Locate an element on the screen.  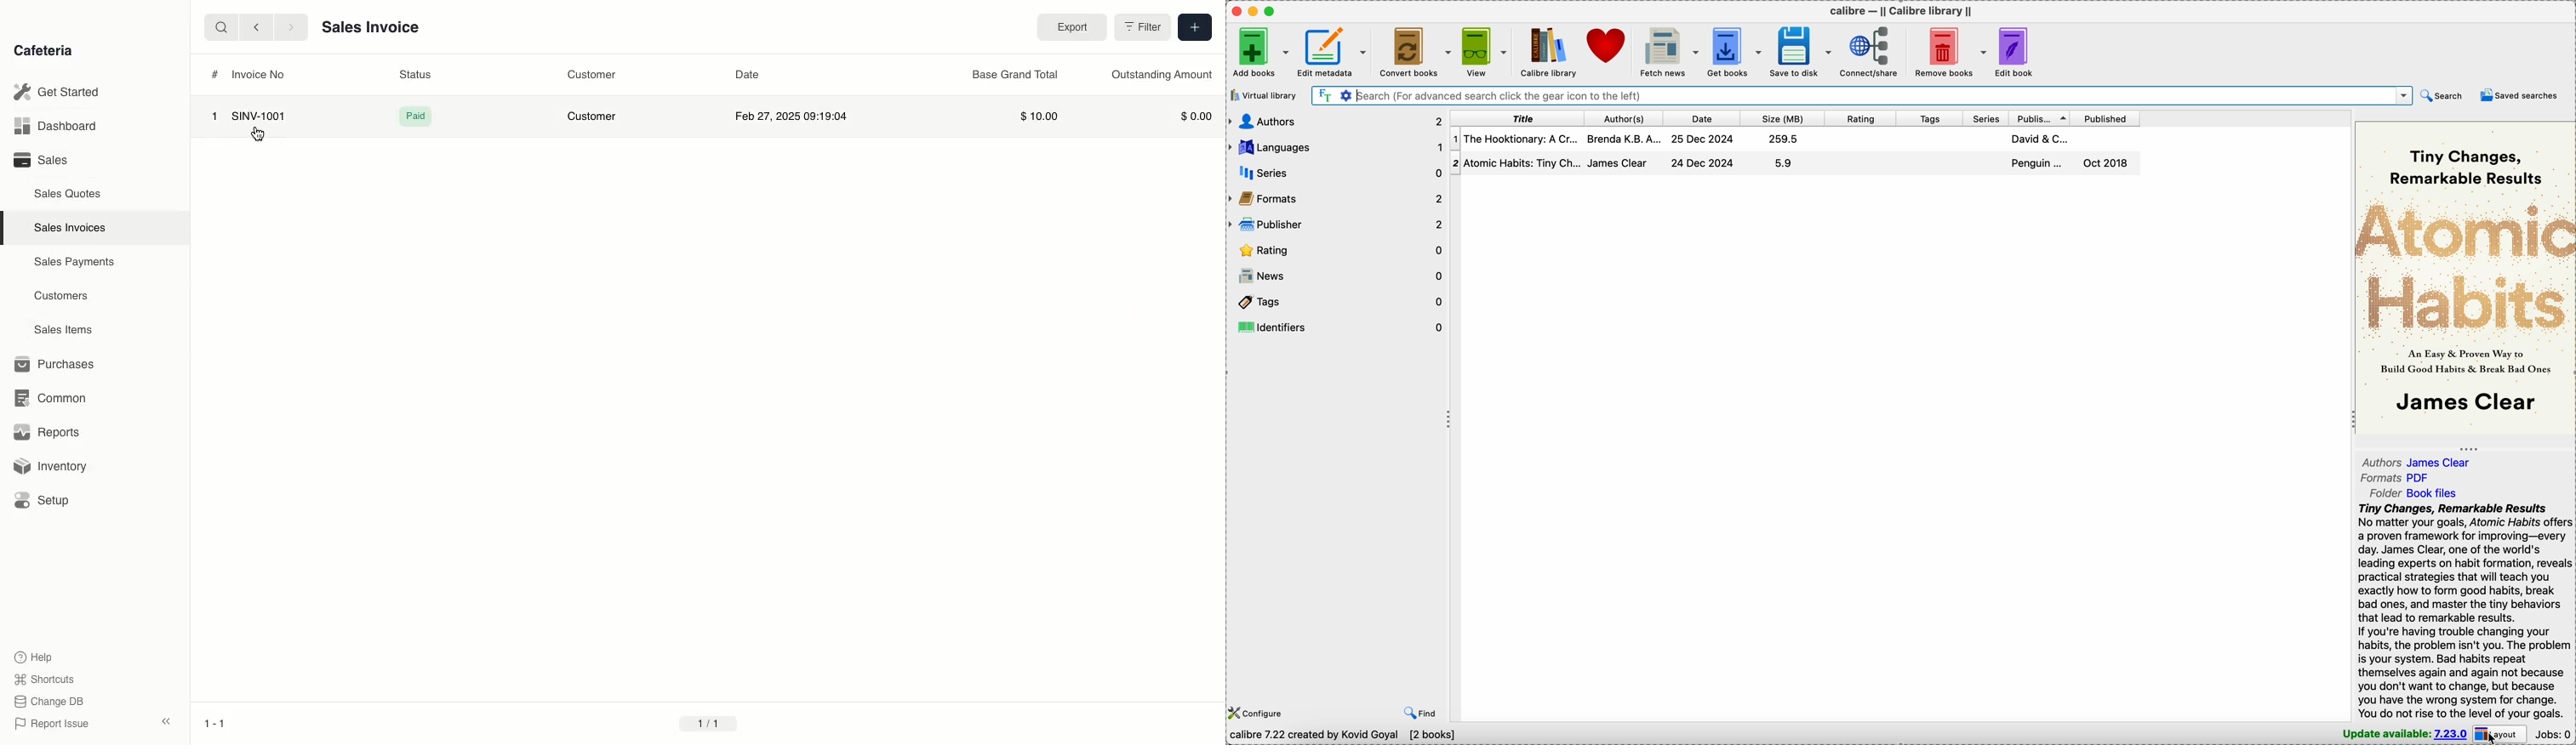
Customer is located at coordinates (594, 117).